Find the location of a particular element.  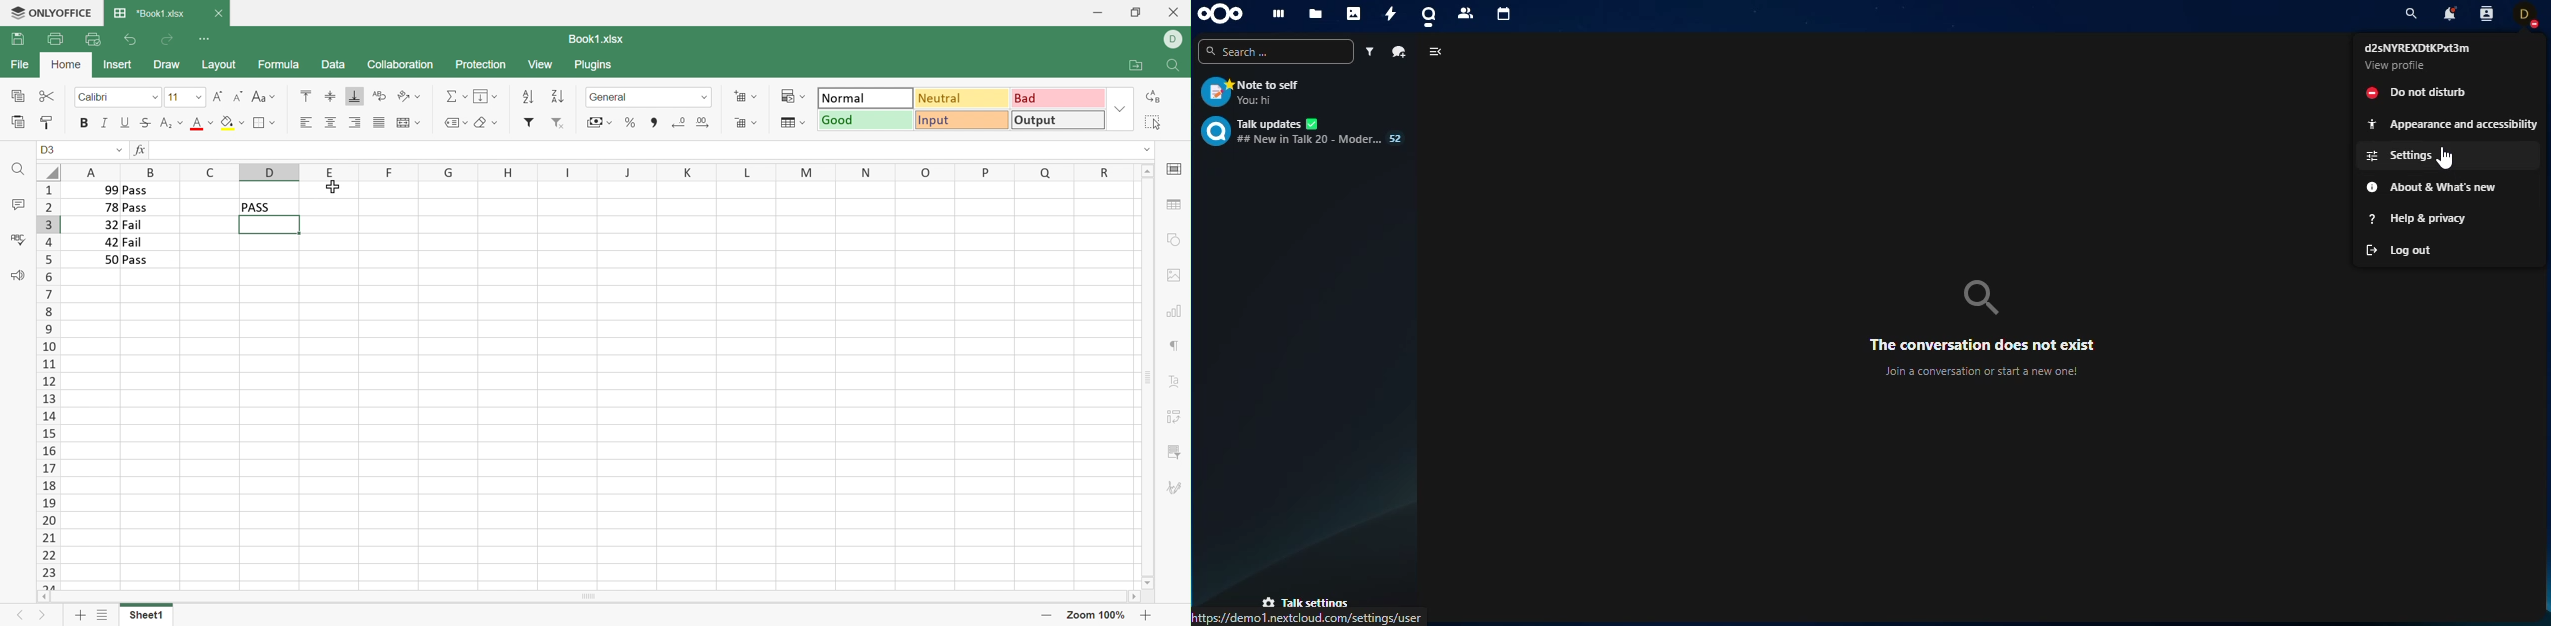

account is located at coordinates (2525, 16).